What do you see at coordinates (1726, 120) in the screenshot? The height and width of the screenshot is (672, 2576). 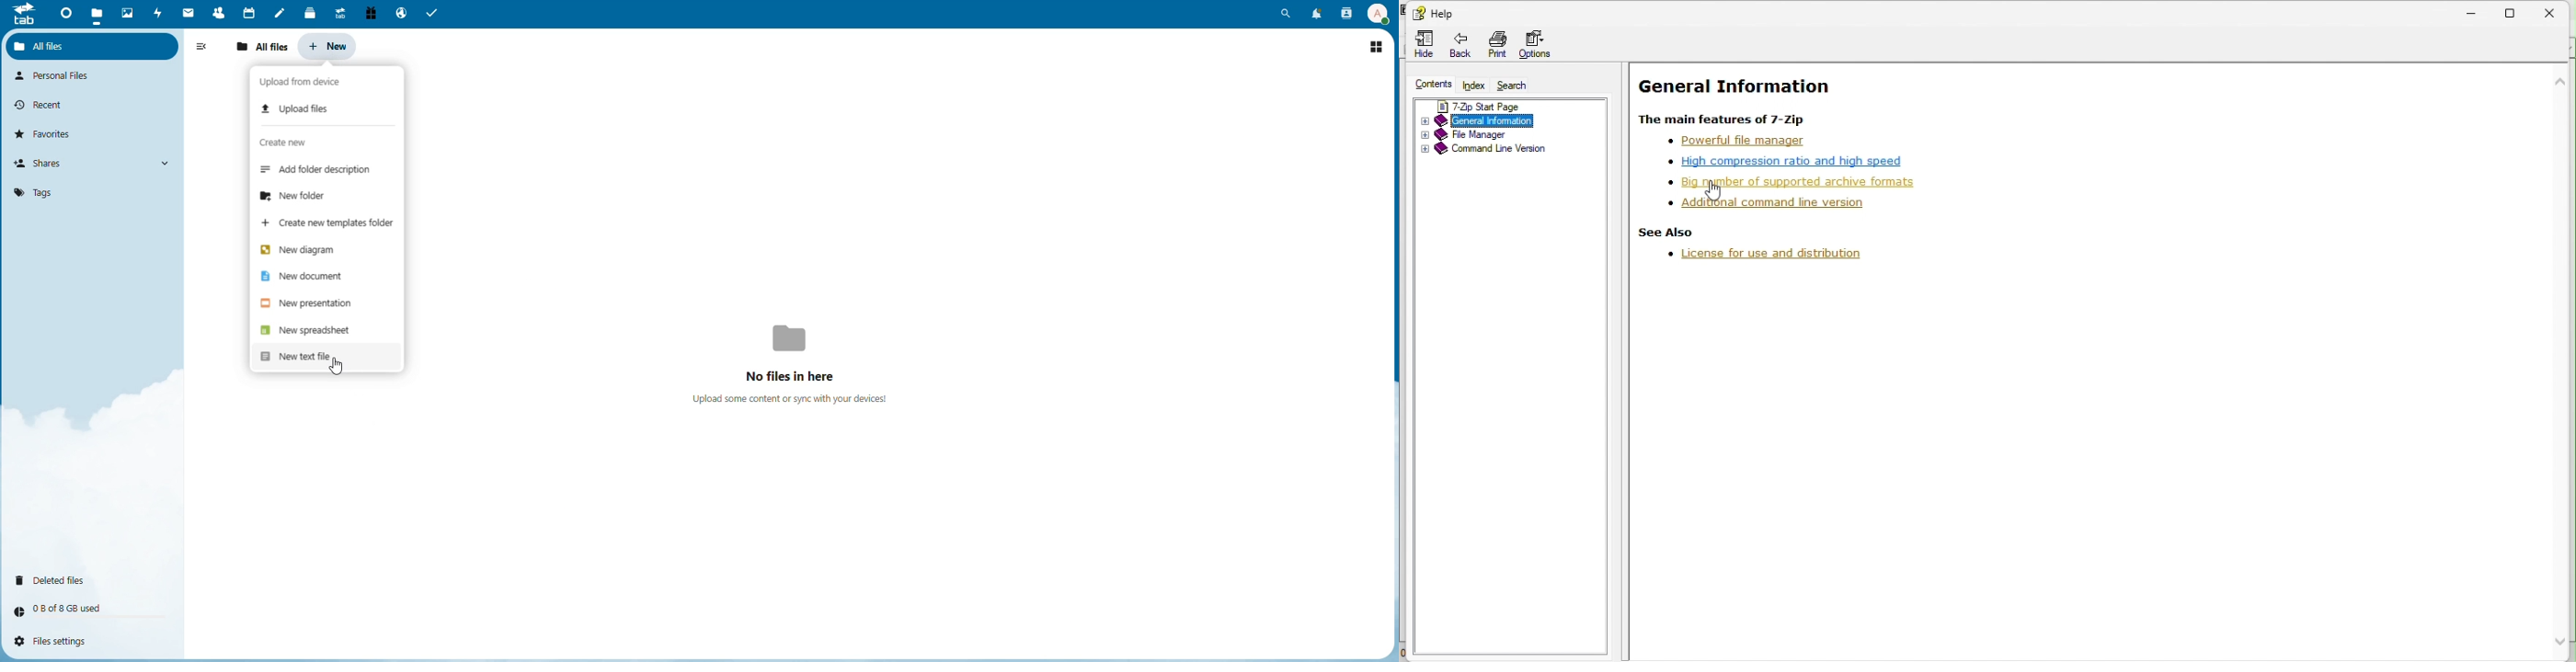 I see `The main features of 7 zip 7th` at bounding box center [1726, 120].